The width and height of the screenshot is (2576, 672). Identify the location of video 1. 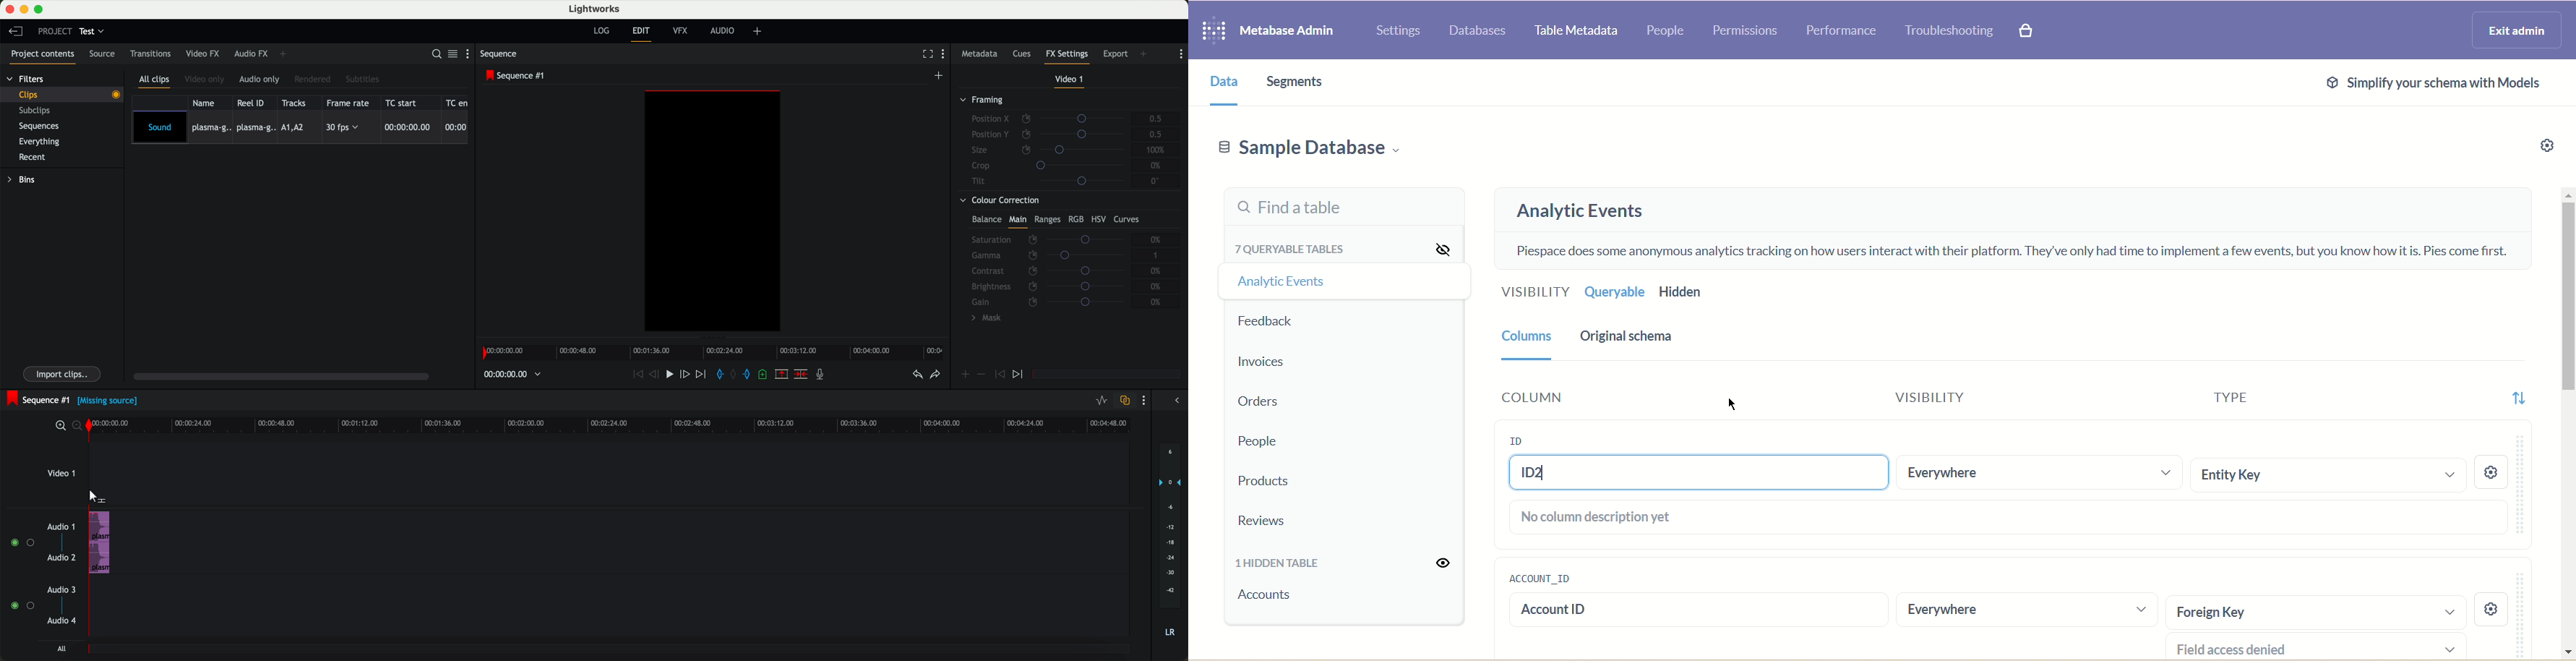
(62, 476).